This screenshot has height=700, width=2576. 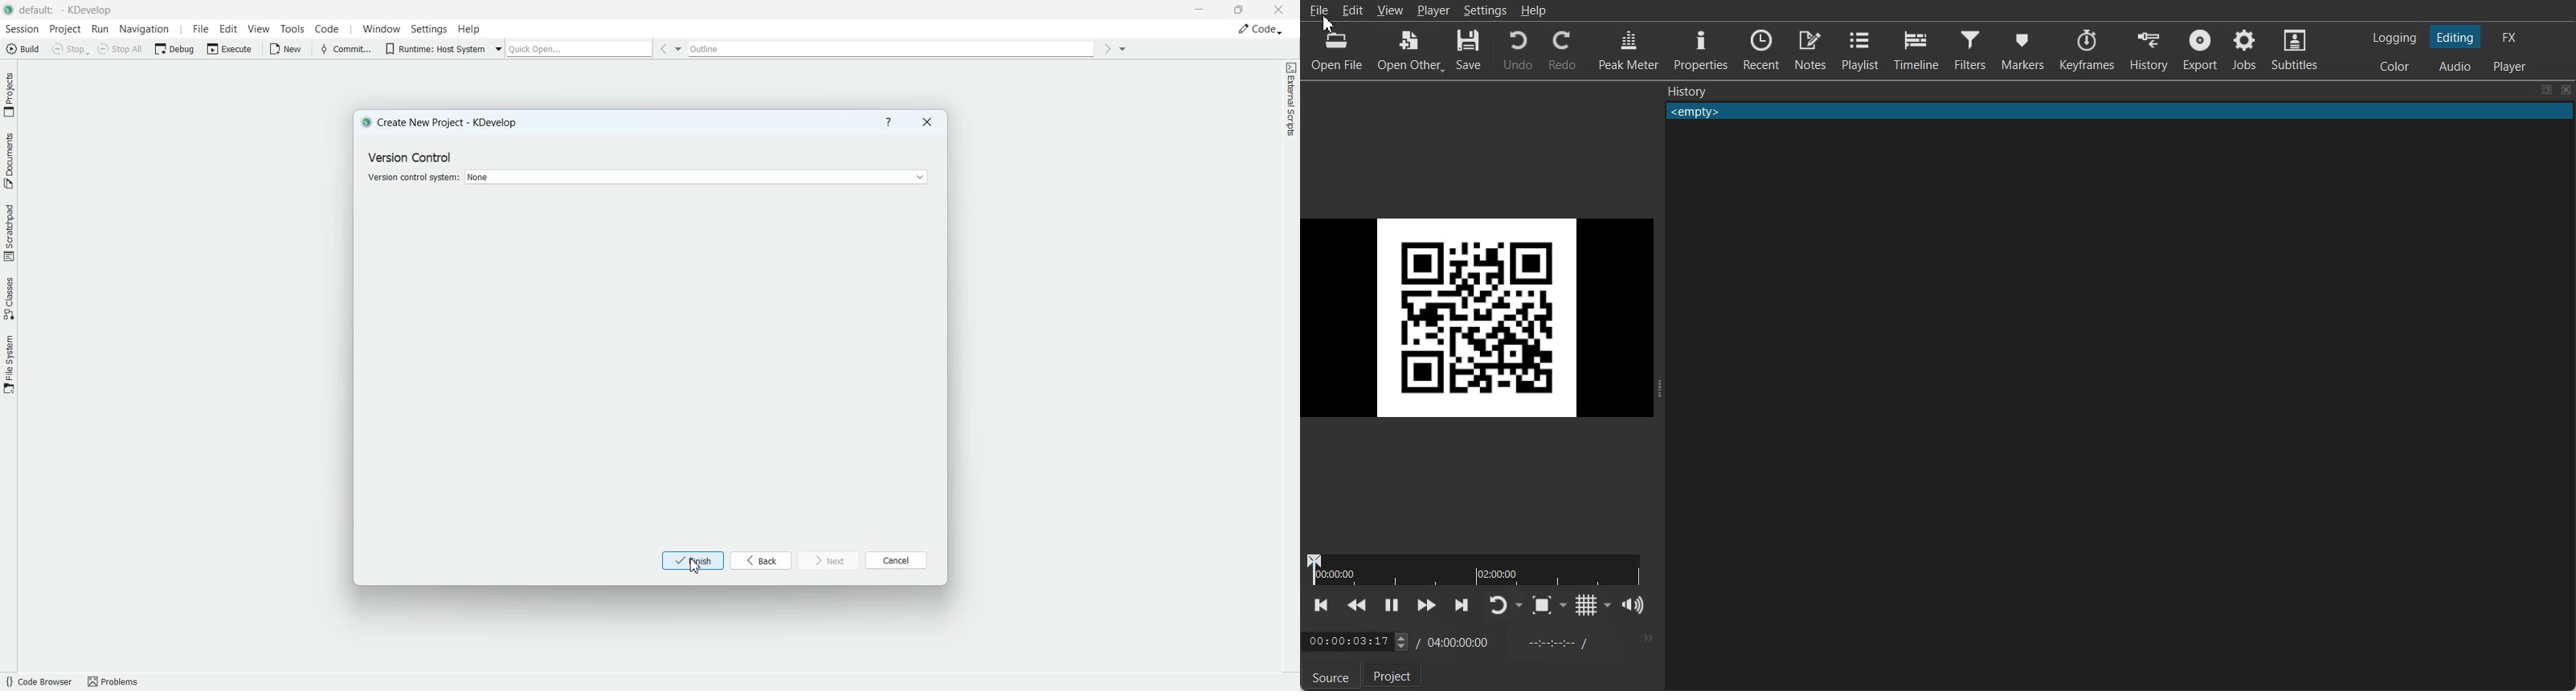 I want to click on Close, so click(x=1279, y=9).